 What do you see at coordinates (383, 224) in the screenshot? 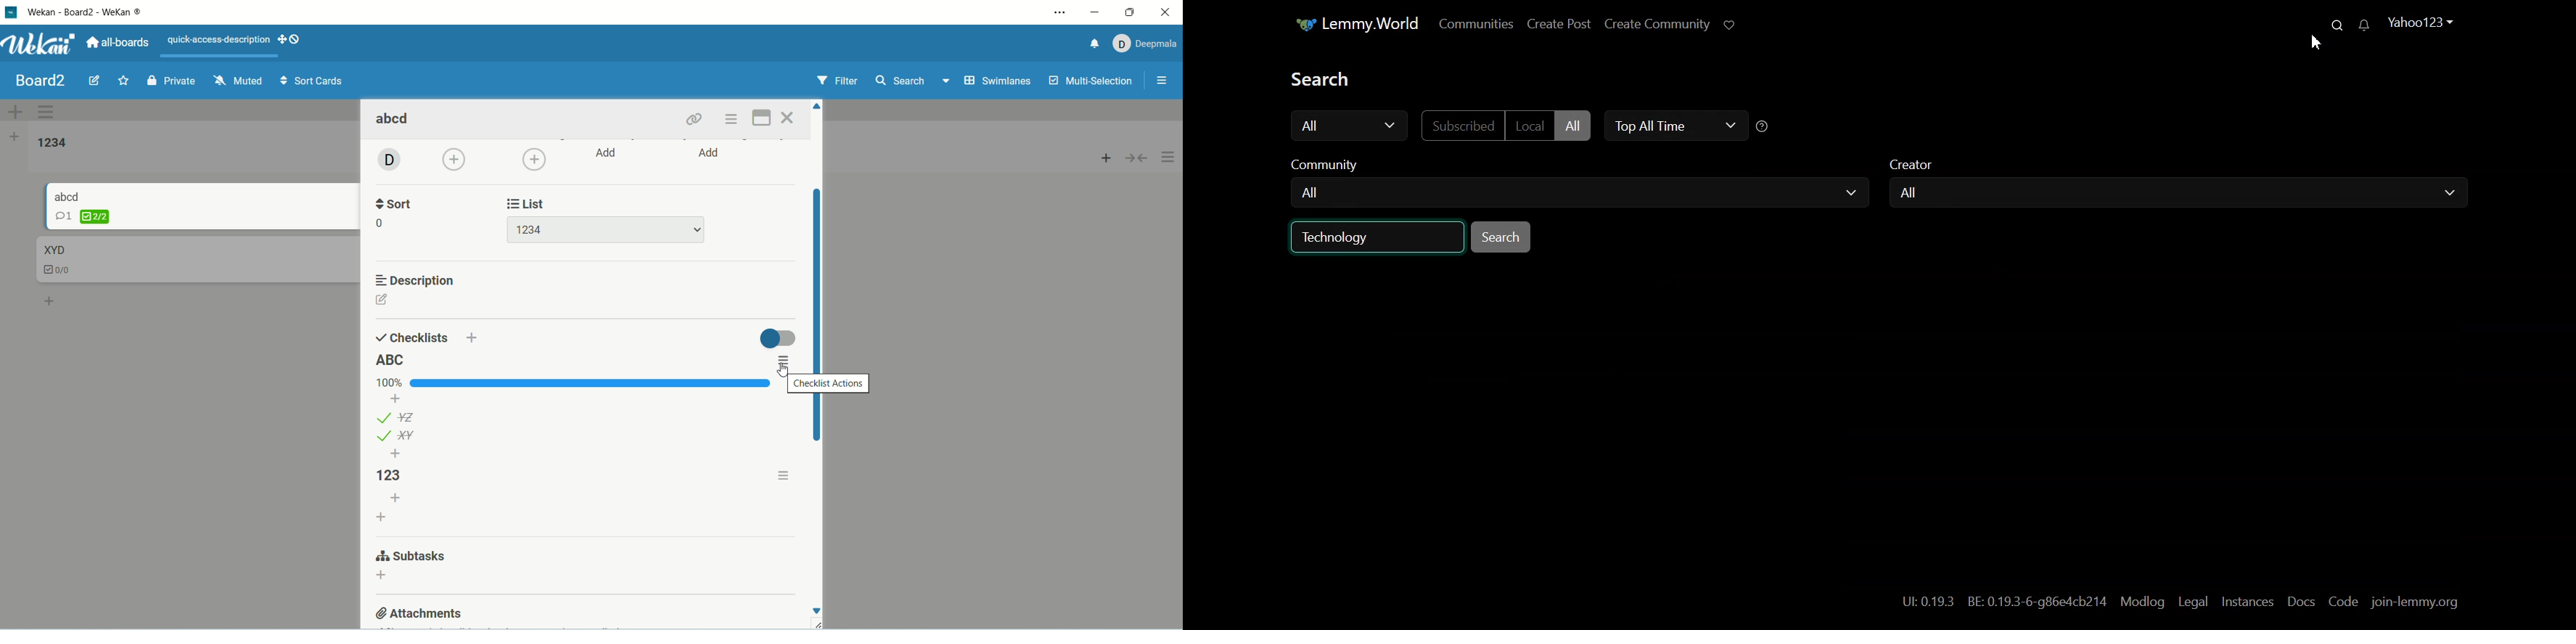
I see `0` at bounding box center [383, 224].